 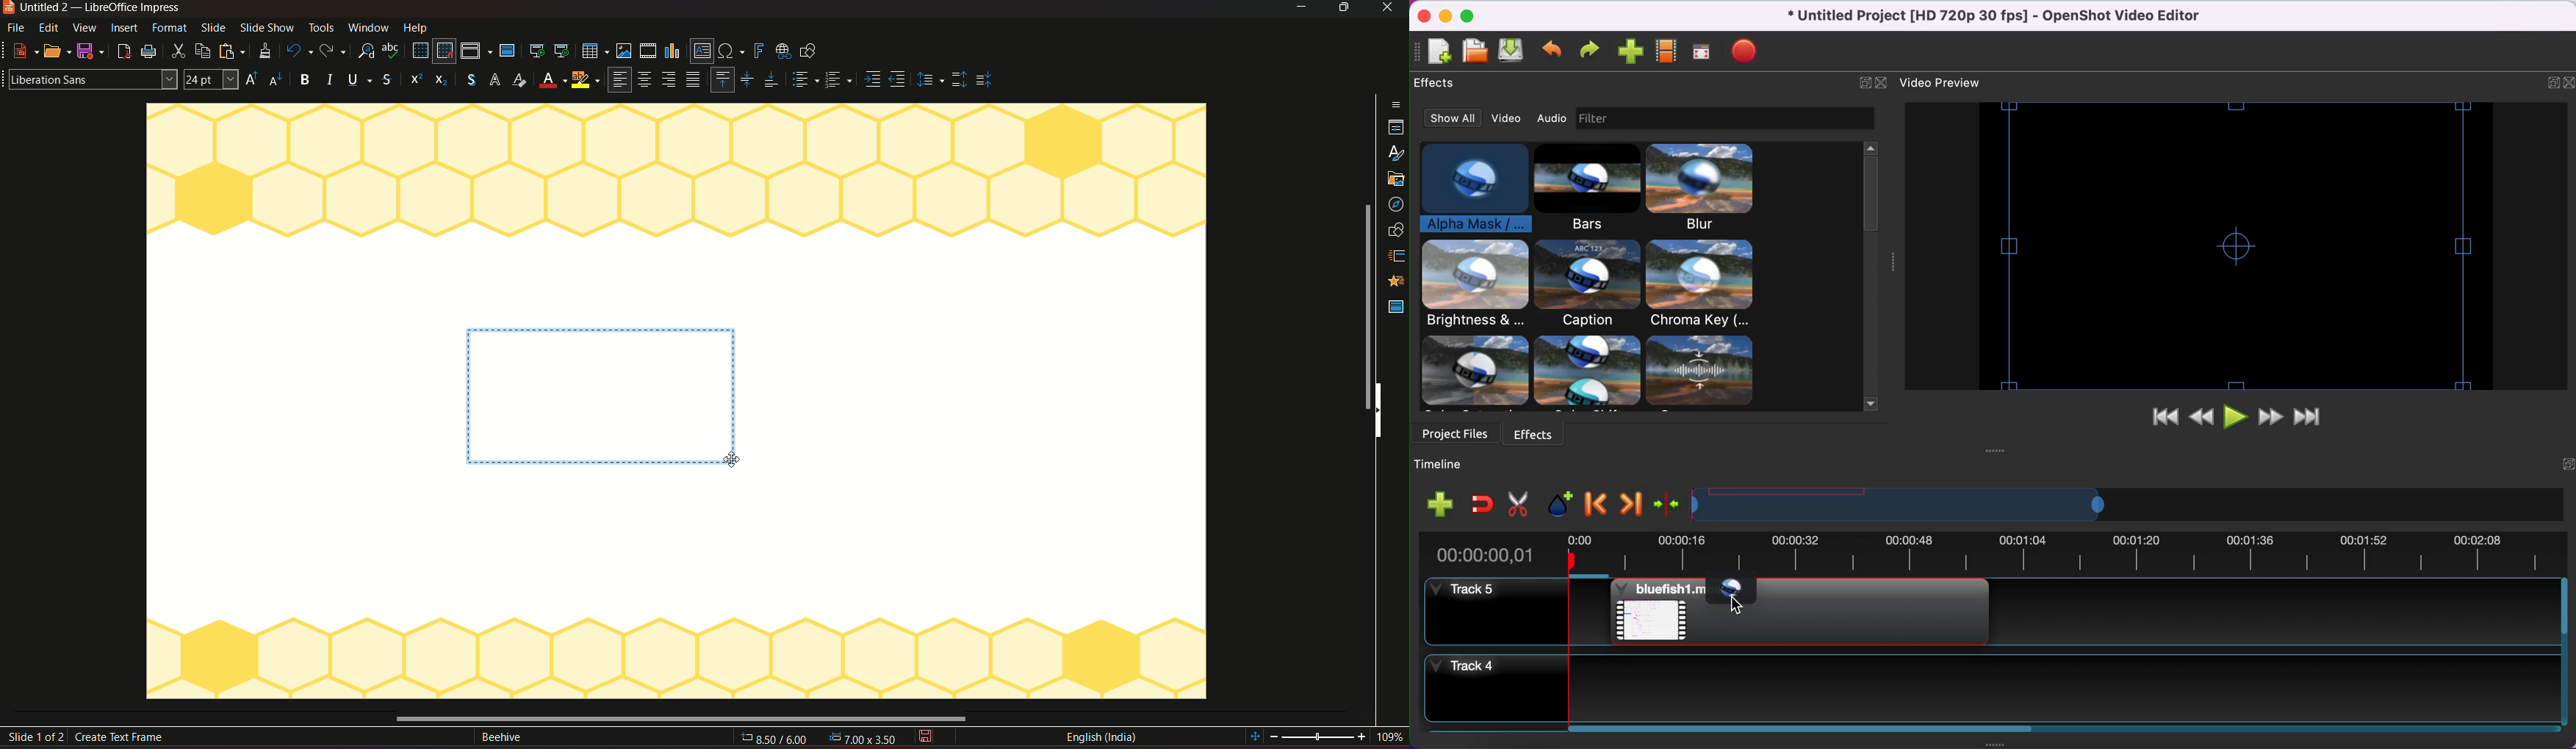 I want to click on Adjust paragraph, so click(x=929, y=81).